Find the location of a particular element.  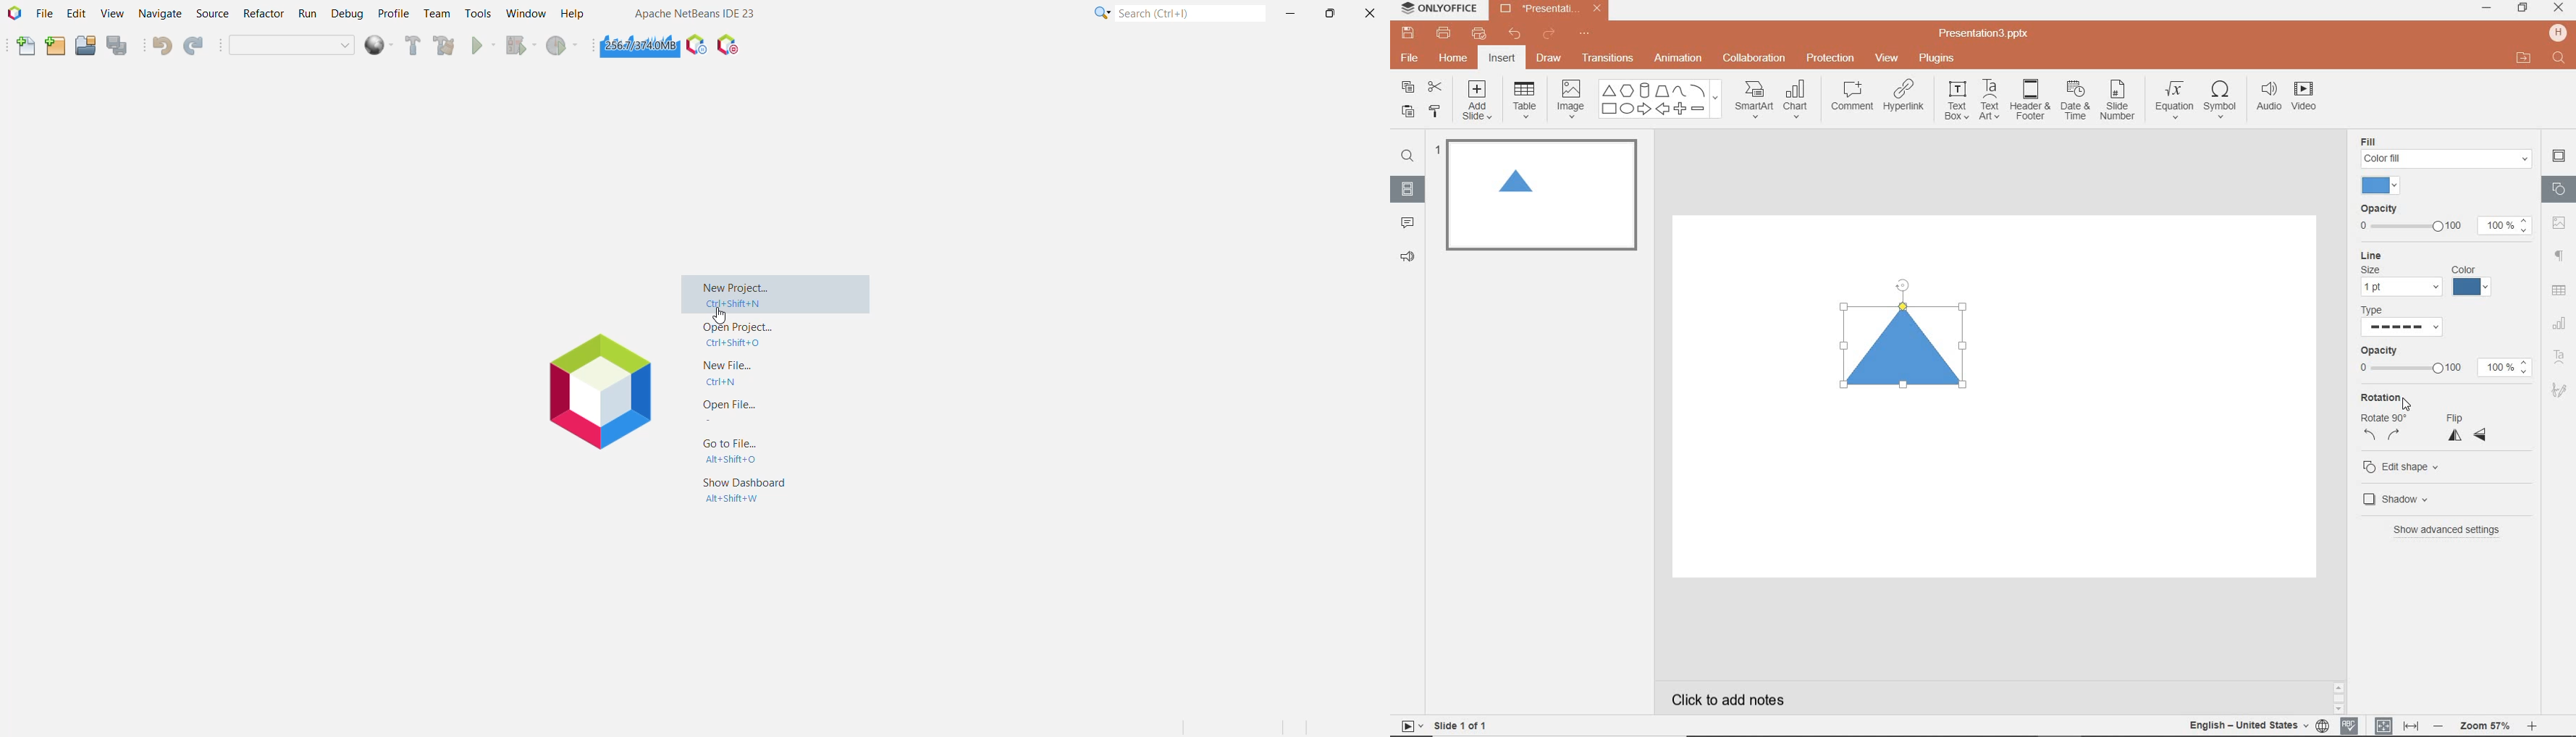

dashed line added around the sape is located at coordinates (1516, 184).